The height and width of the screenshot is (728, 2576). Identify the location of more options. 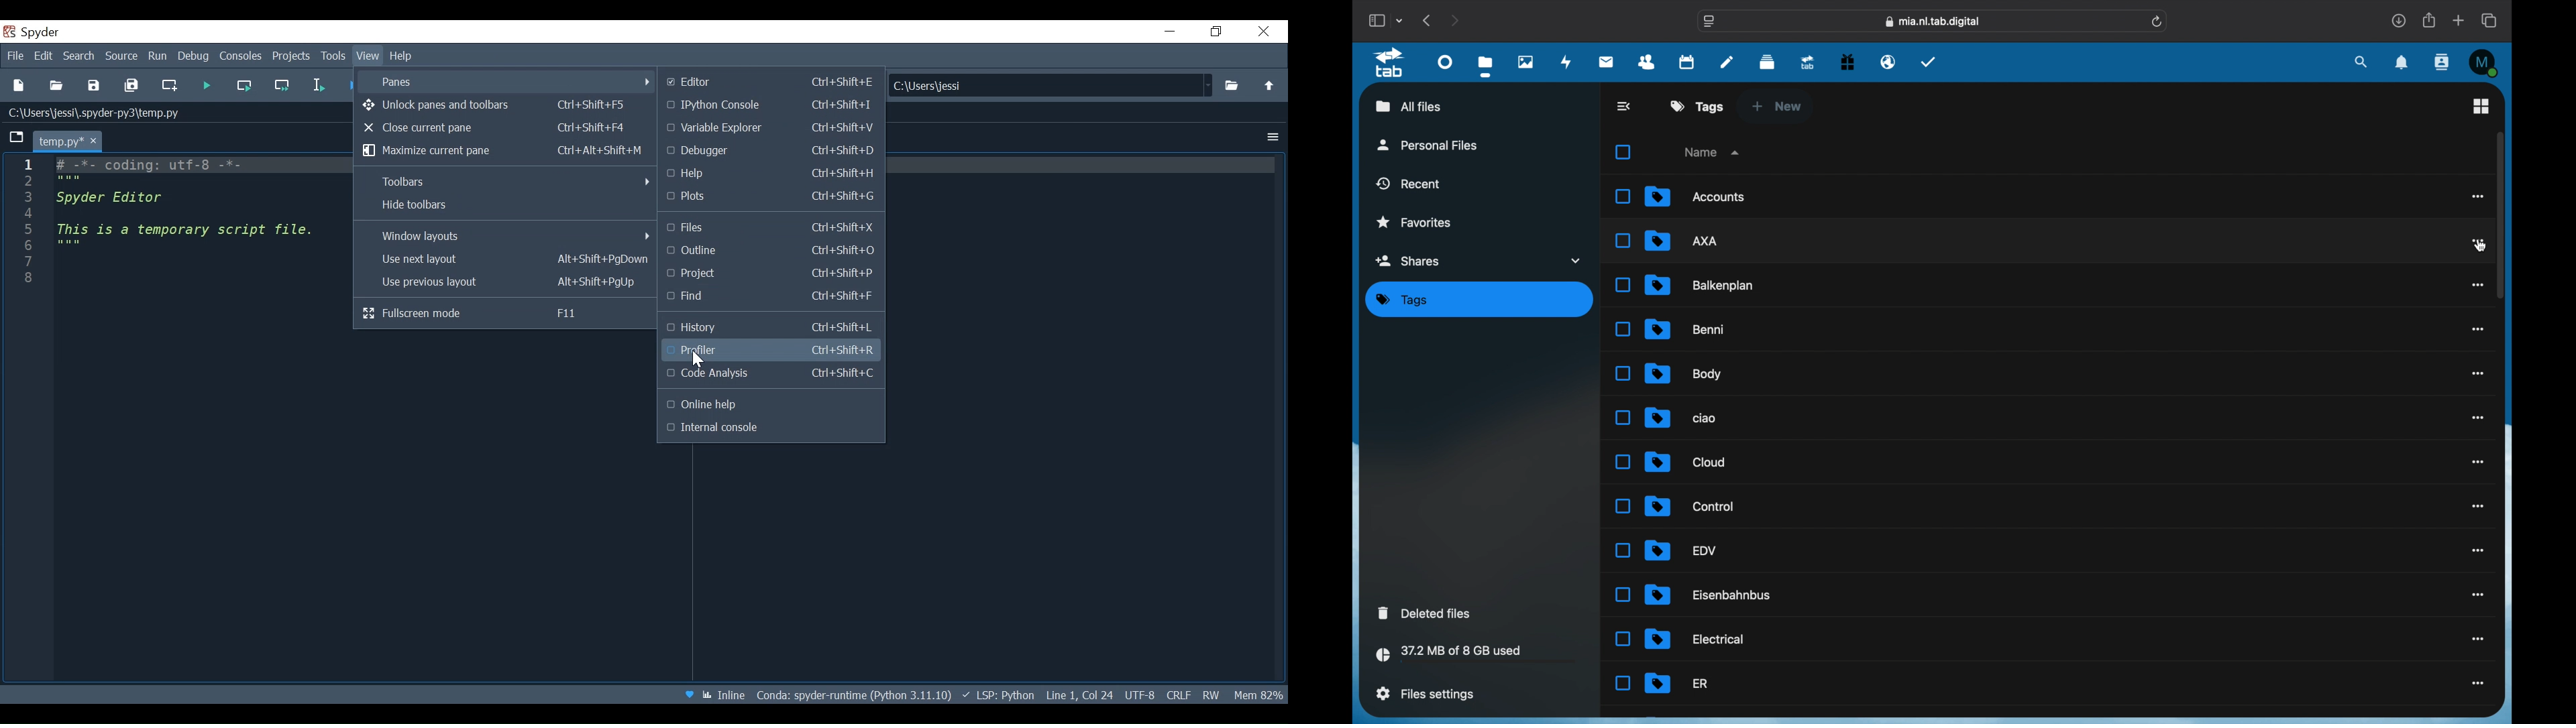
(2479, 640).